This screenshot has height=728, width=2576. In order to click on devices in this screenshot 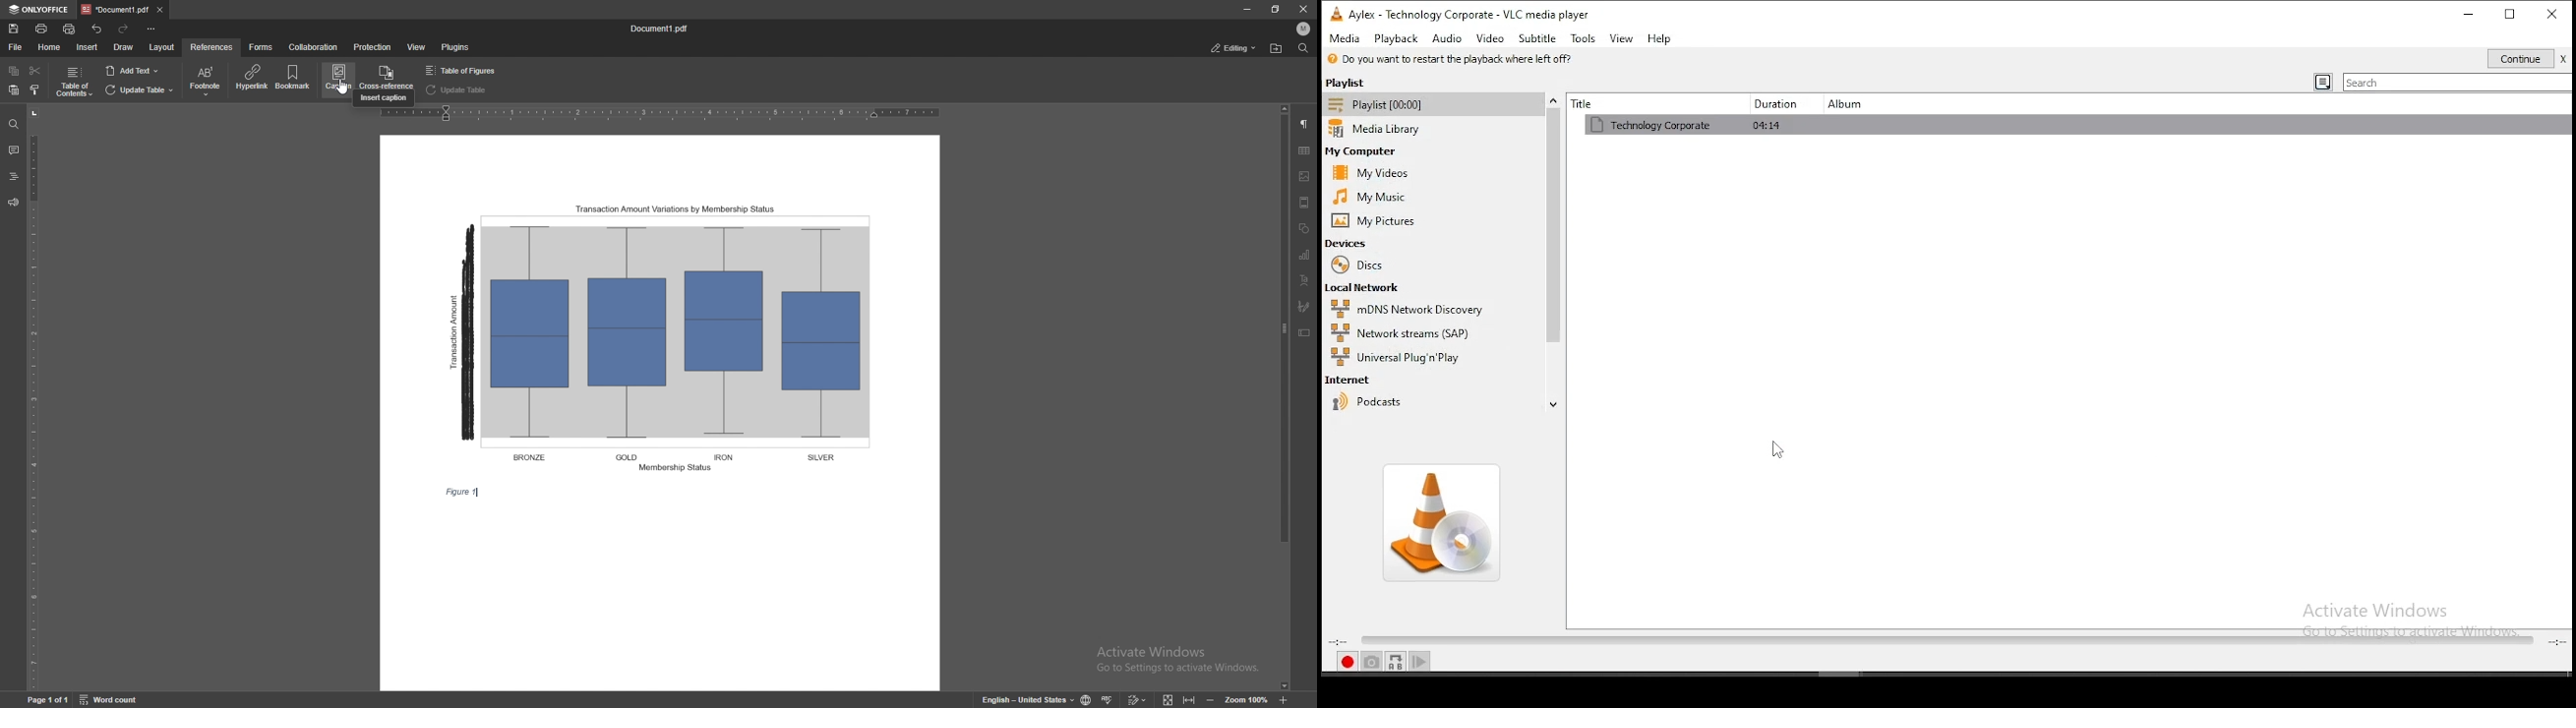, I will do `click(1345, 243)`.